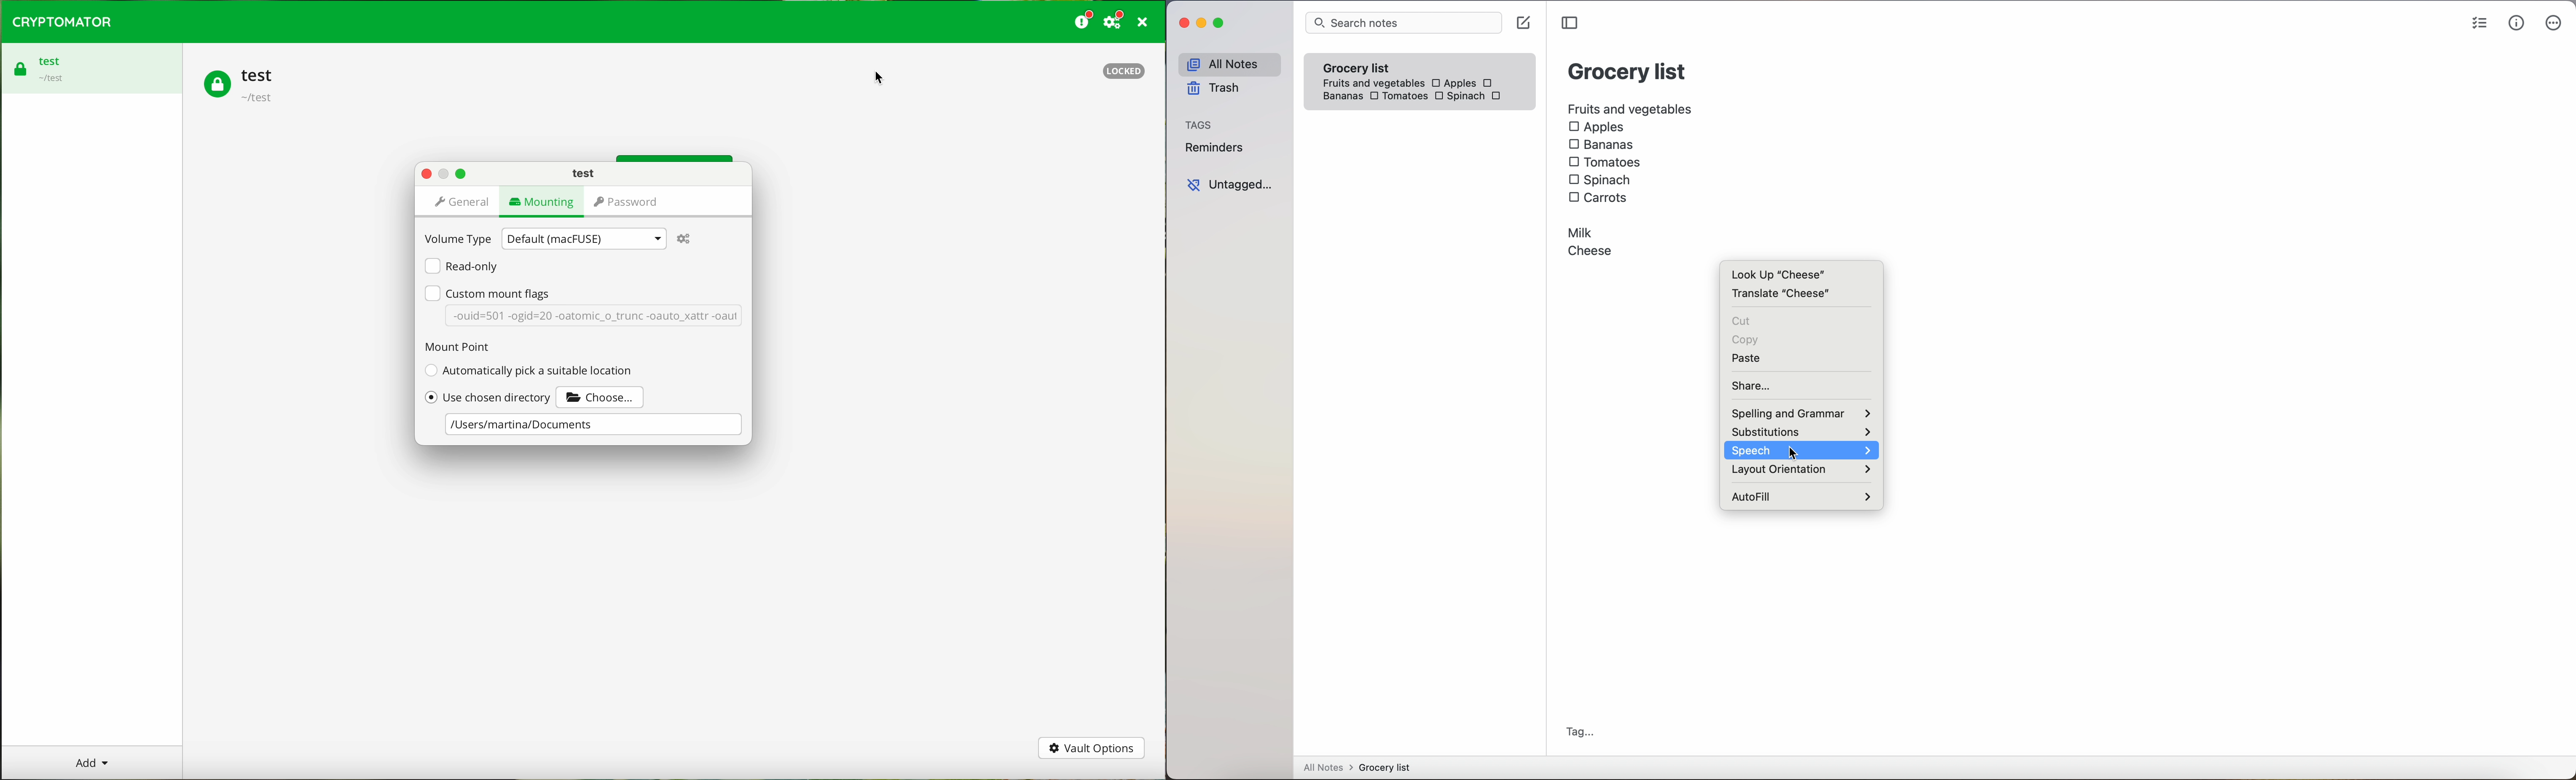 Image resolution: width=2576 pixels, height=784 pixels. Describe the element at coordinates (1115, 22) in the screenshot. I see `settings` at that location.